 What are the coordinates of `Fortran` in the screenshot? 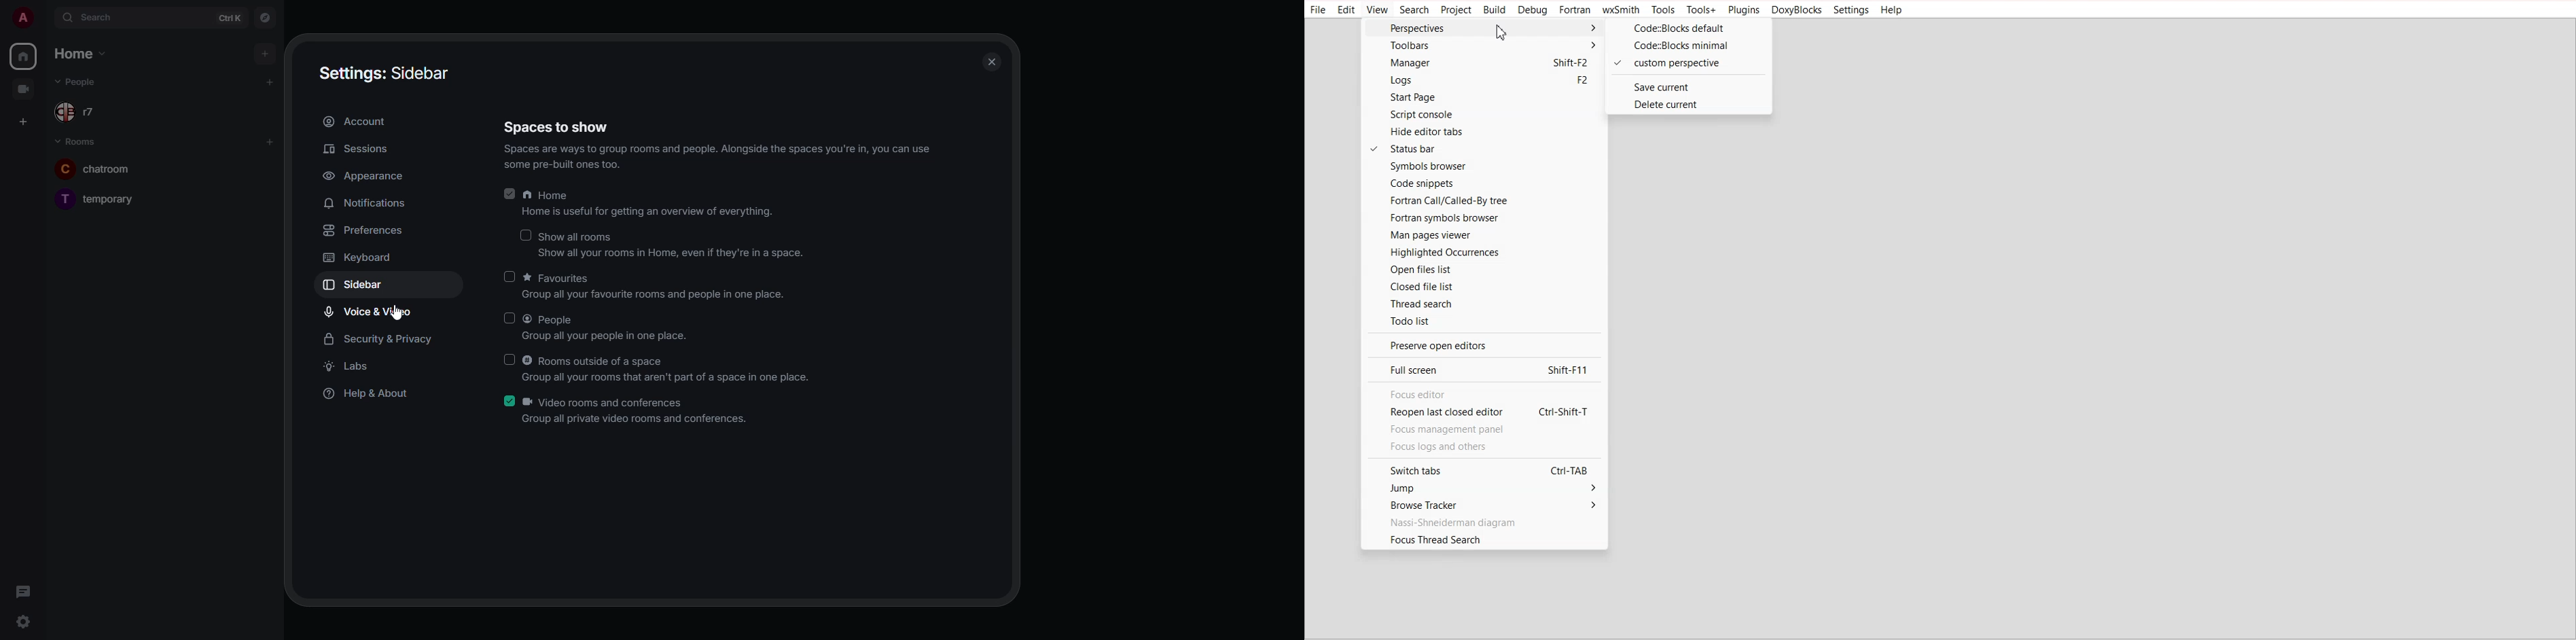 It's located at (1575, 10).